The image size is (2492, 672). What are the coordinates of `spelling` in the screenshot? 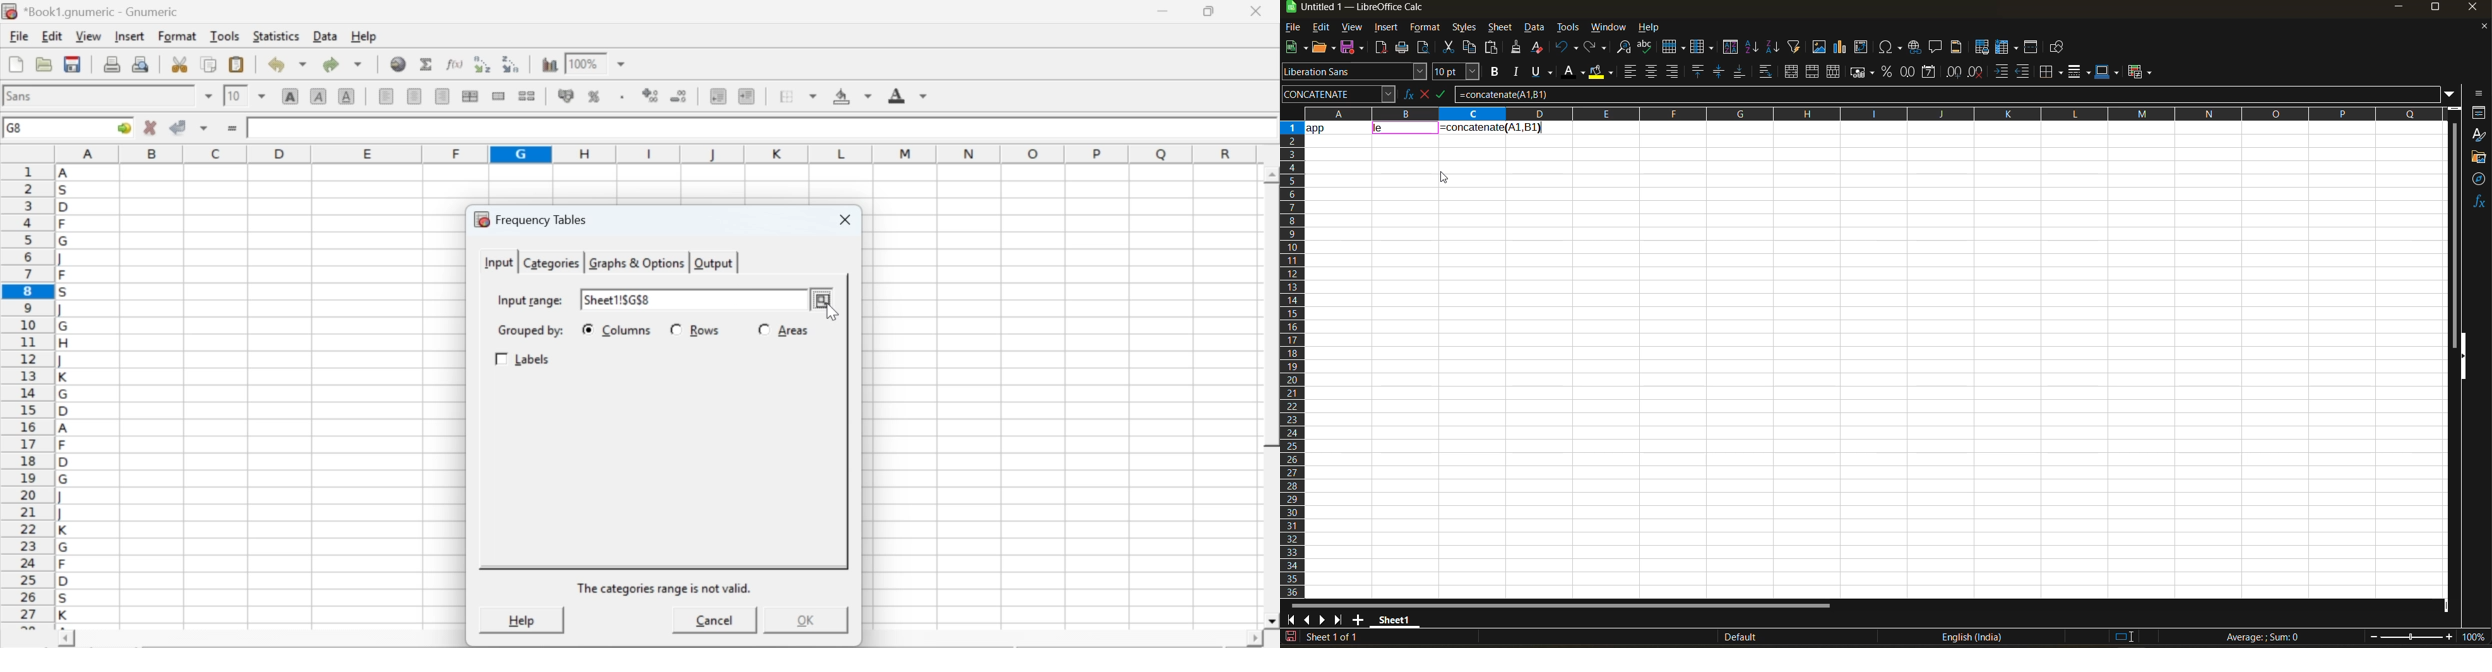 It's located at (1644, 48).